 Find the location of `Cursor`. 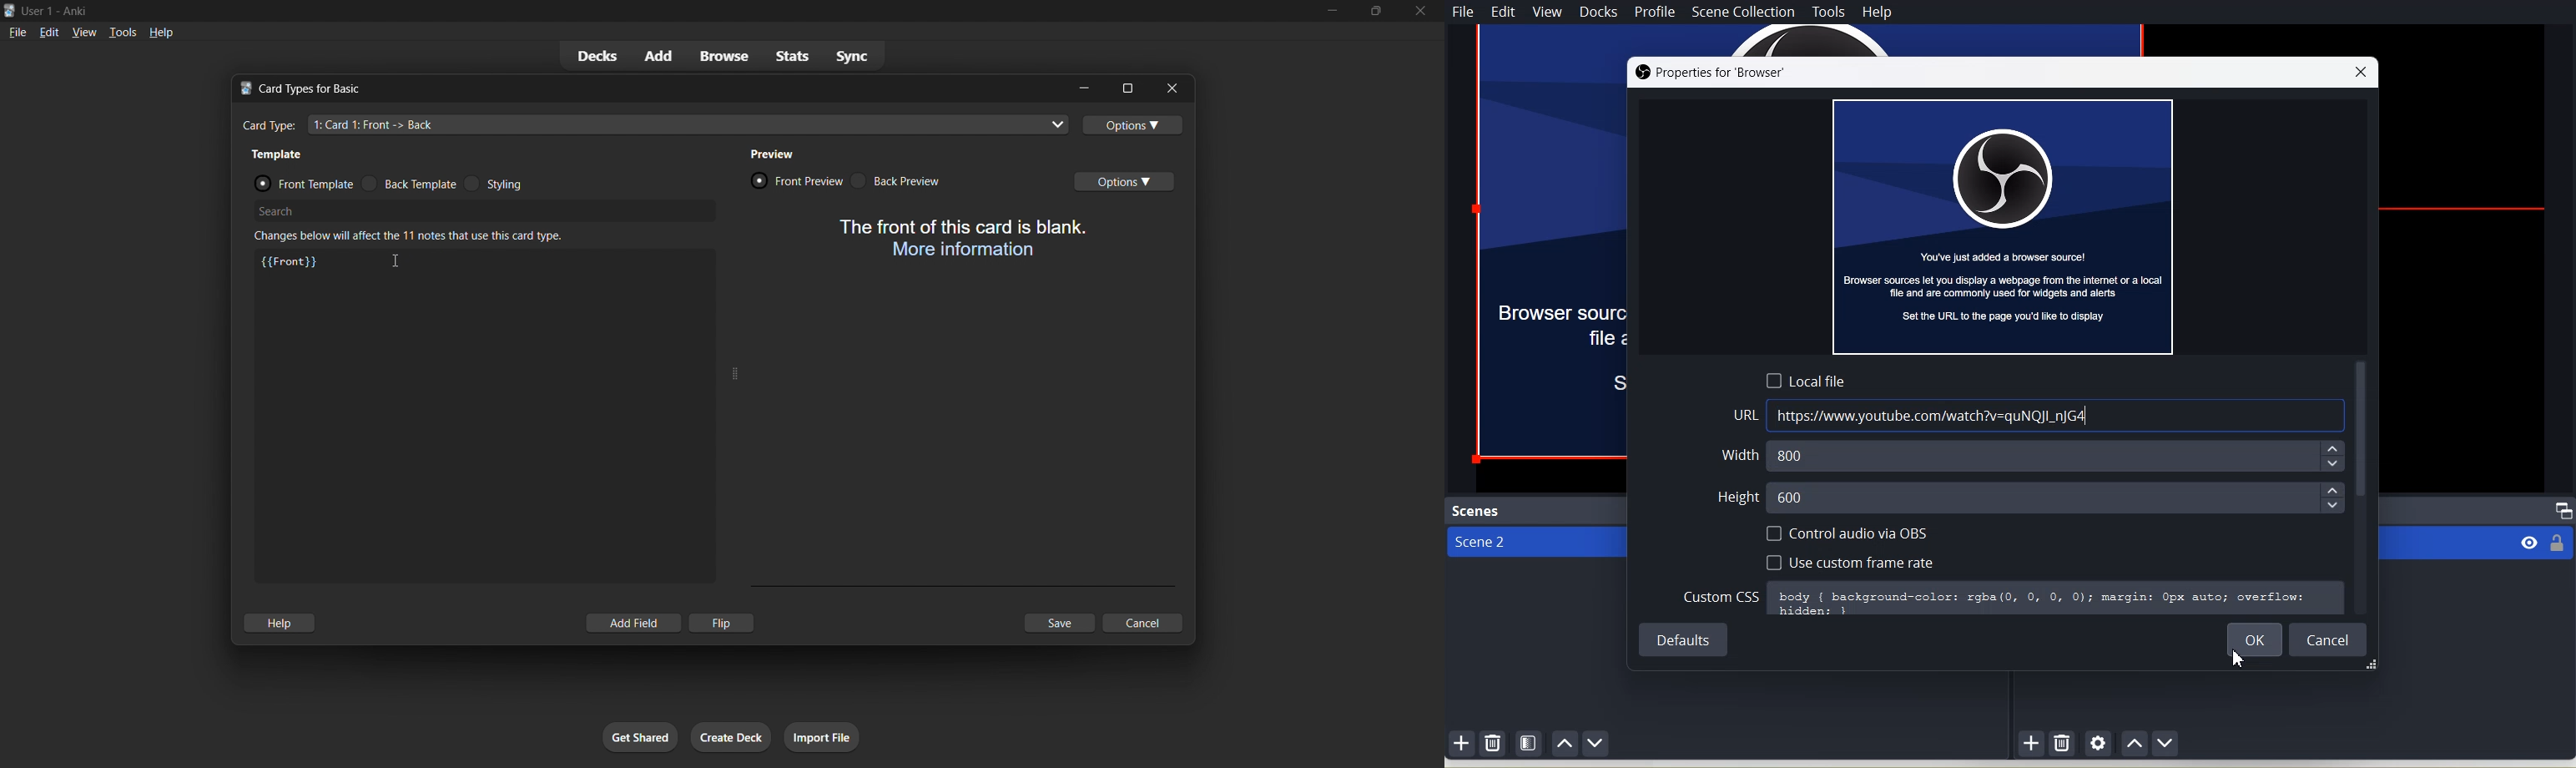

Cursor is located at coordinates (2238, 657).